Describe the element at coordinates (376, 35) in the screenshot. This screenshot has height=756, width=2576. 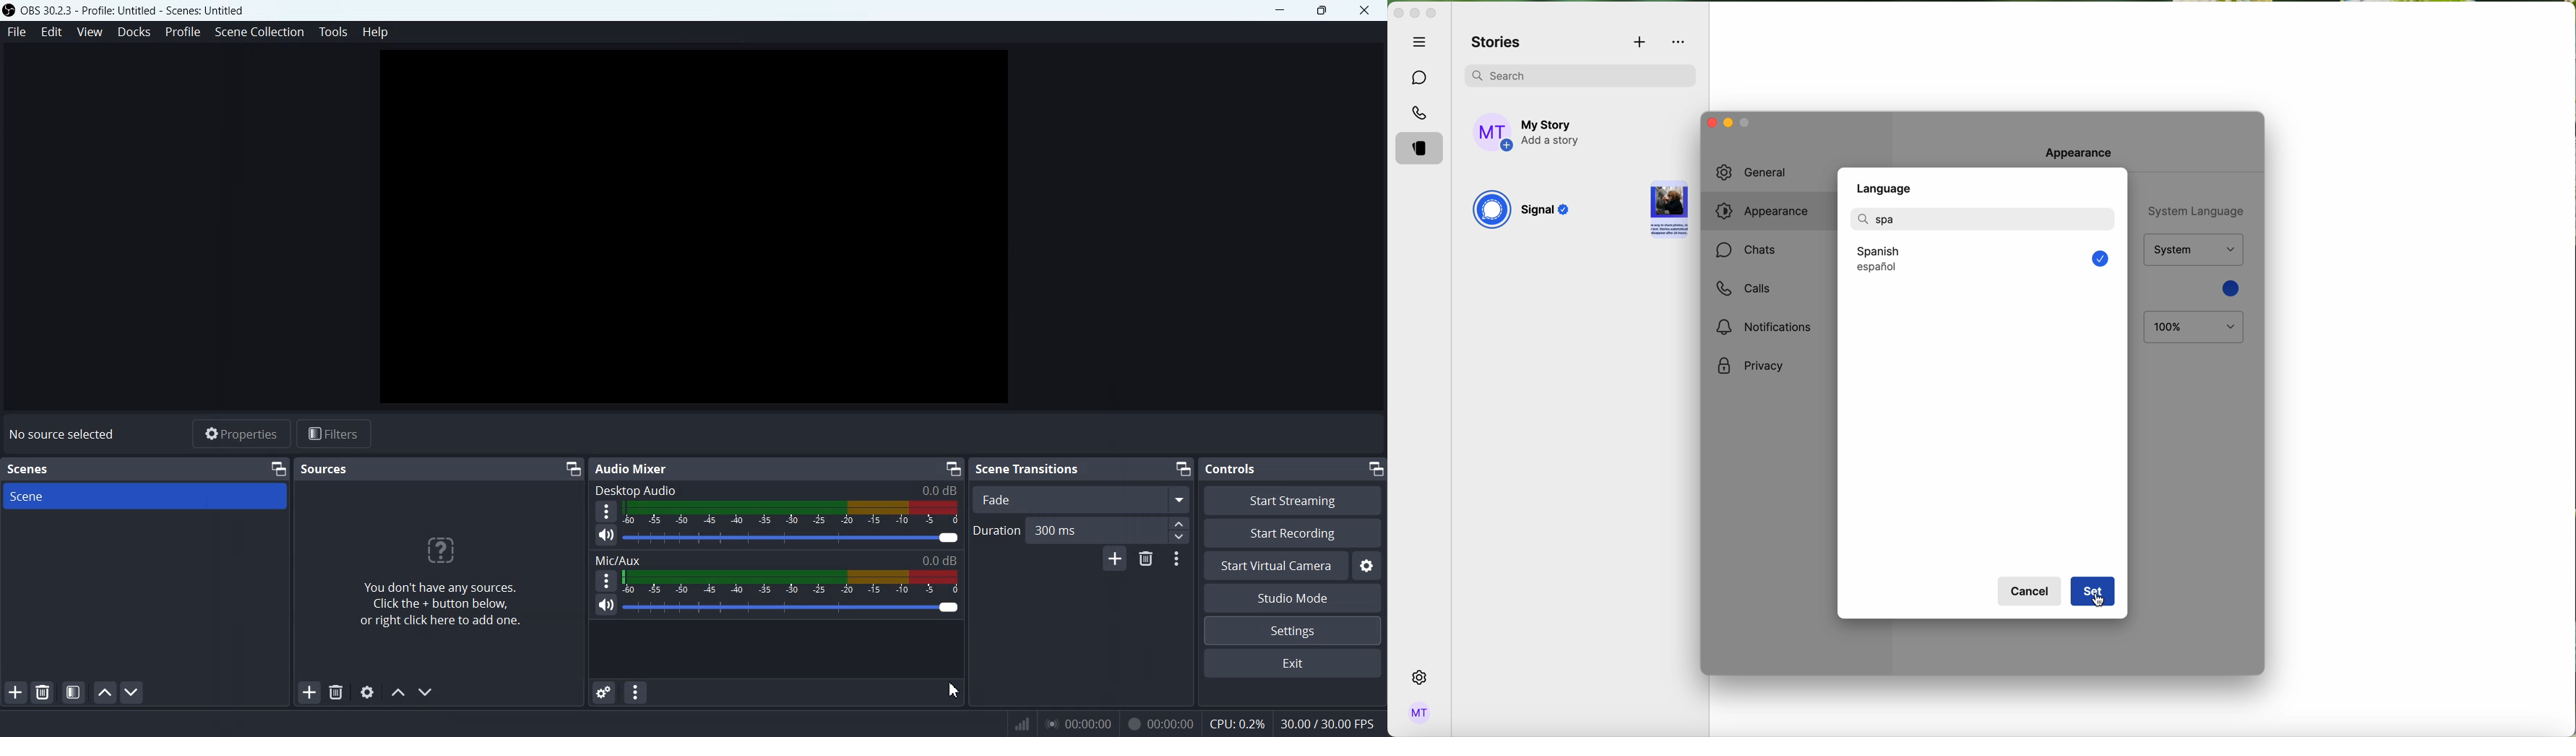
I see `Help` at that location.